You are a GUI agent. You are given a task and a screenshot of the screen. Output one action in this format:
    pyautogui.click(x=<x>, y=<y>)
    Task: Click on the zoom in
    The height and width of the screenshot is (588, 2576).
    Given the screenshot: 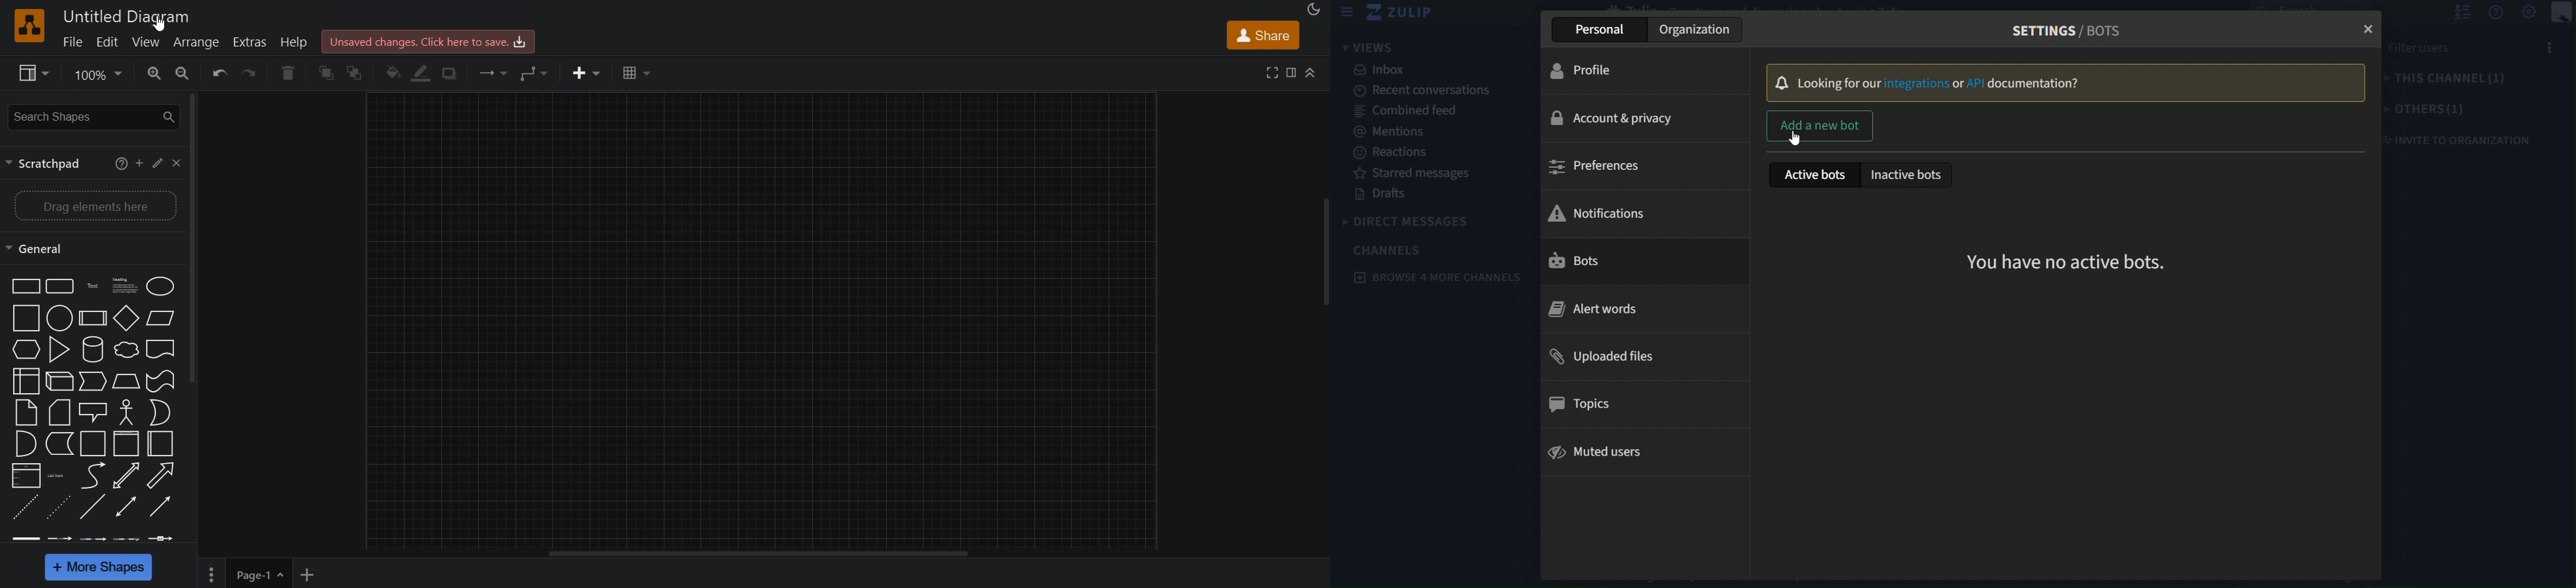 What is the action you would take?
    pyautogui.click(x=154, y=74)
    